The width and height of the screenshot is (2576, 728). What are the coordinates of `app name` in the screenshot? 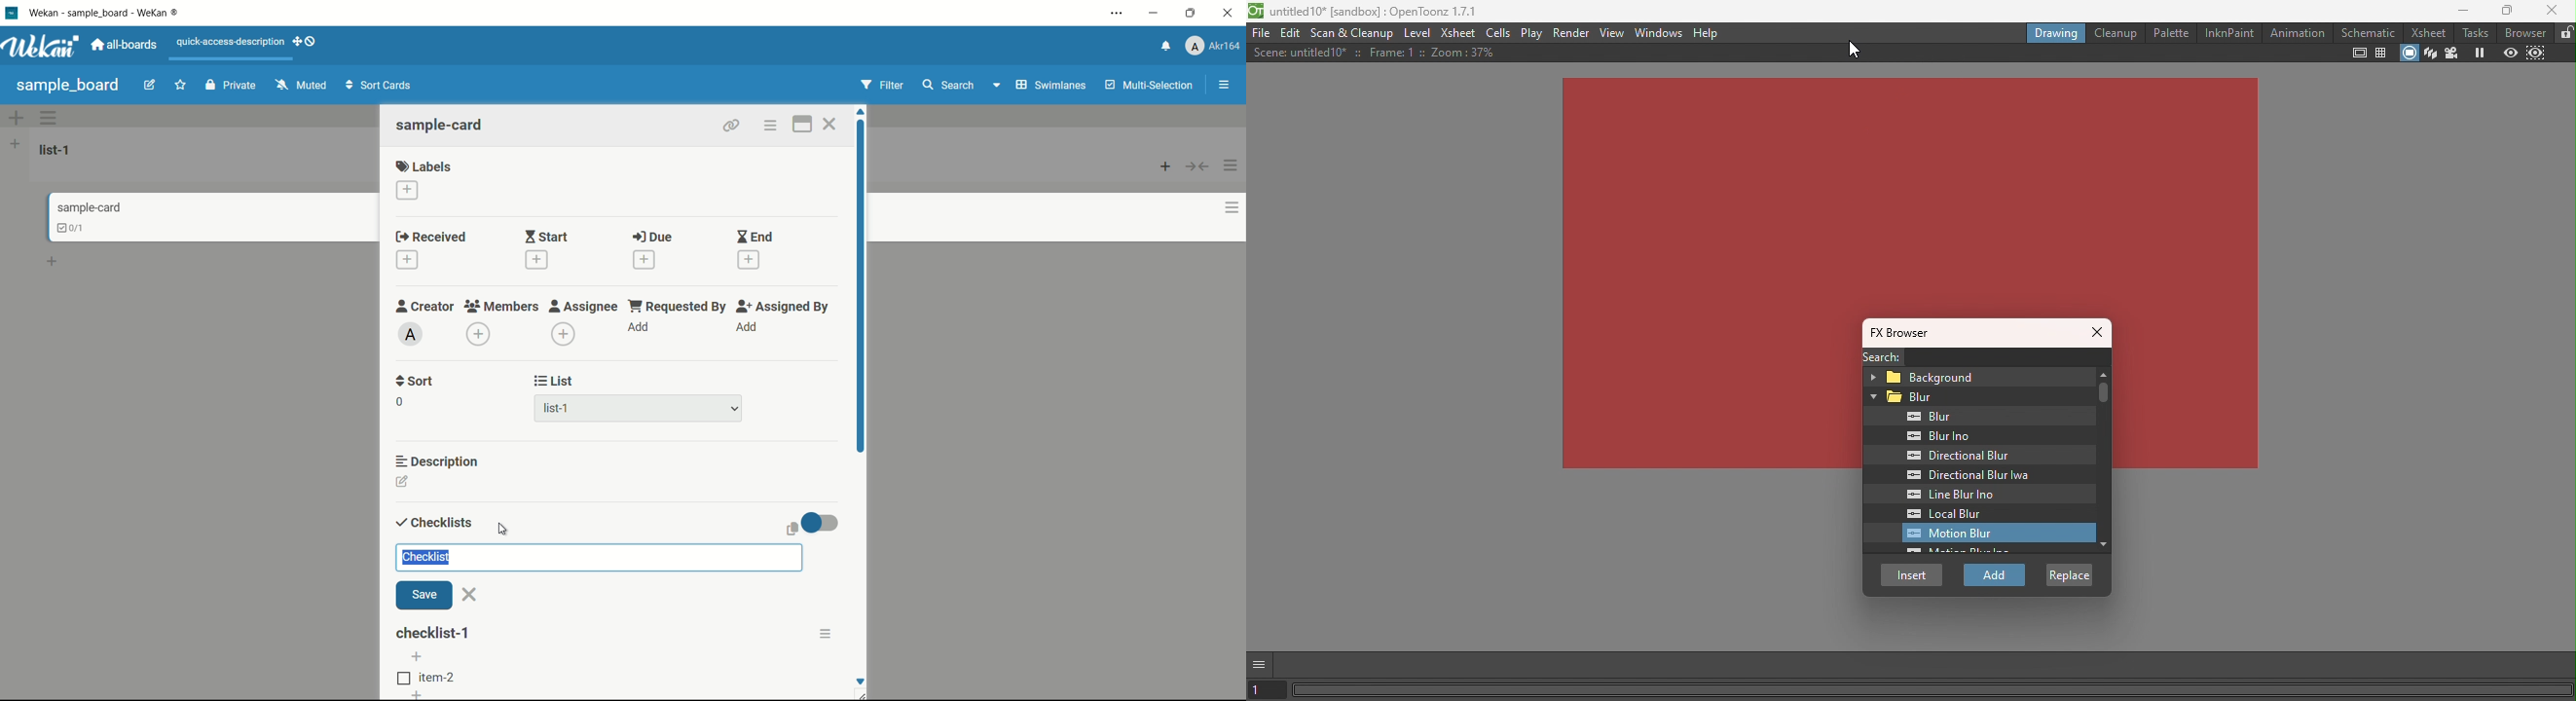 It's located at (106, 12).